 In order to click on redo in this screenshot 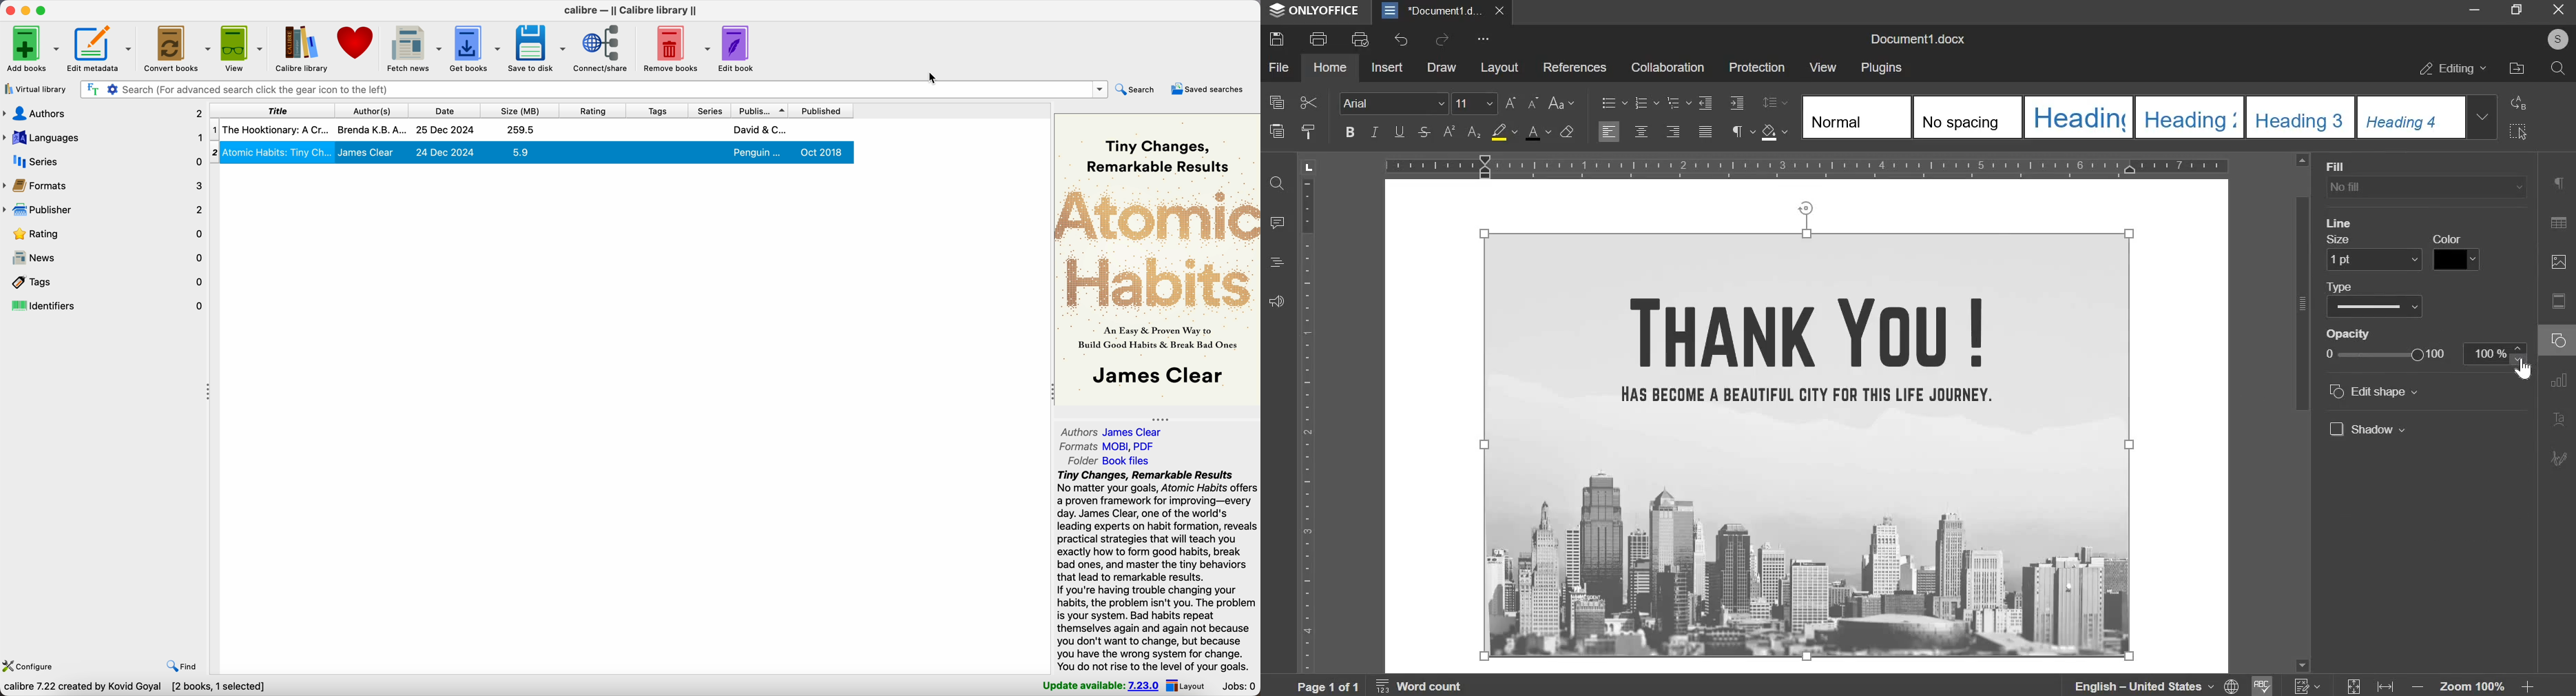, I will do `click(1441, 39)`.